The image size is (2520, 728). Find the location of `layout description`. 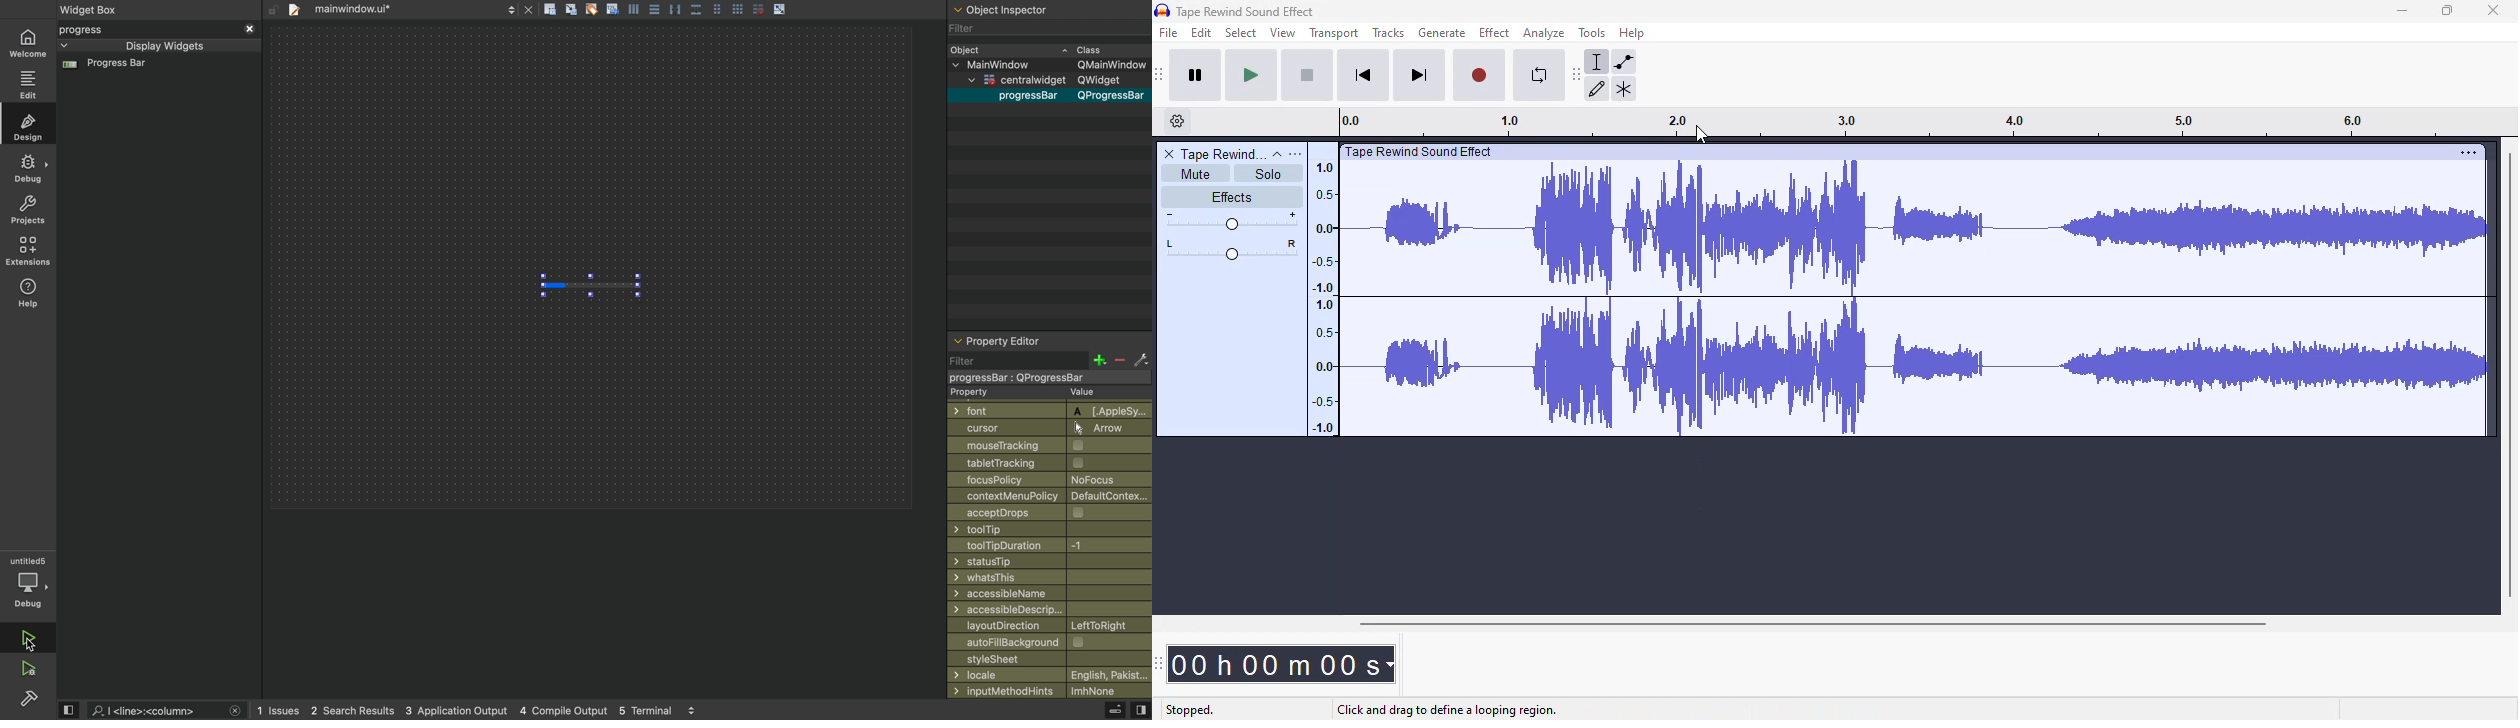

layout description is located at coordinates (1047, 626).